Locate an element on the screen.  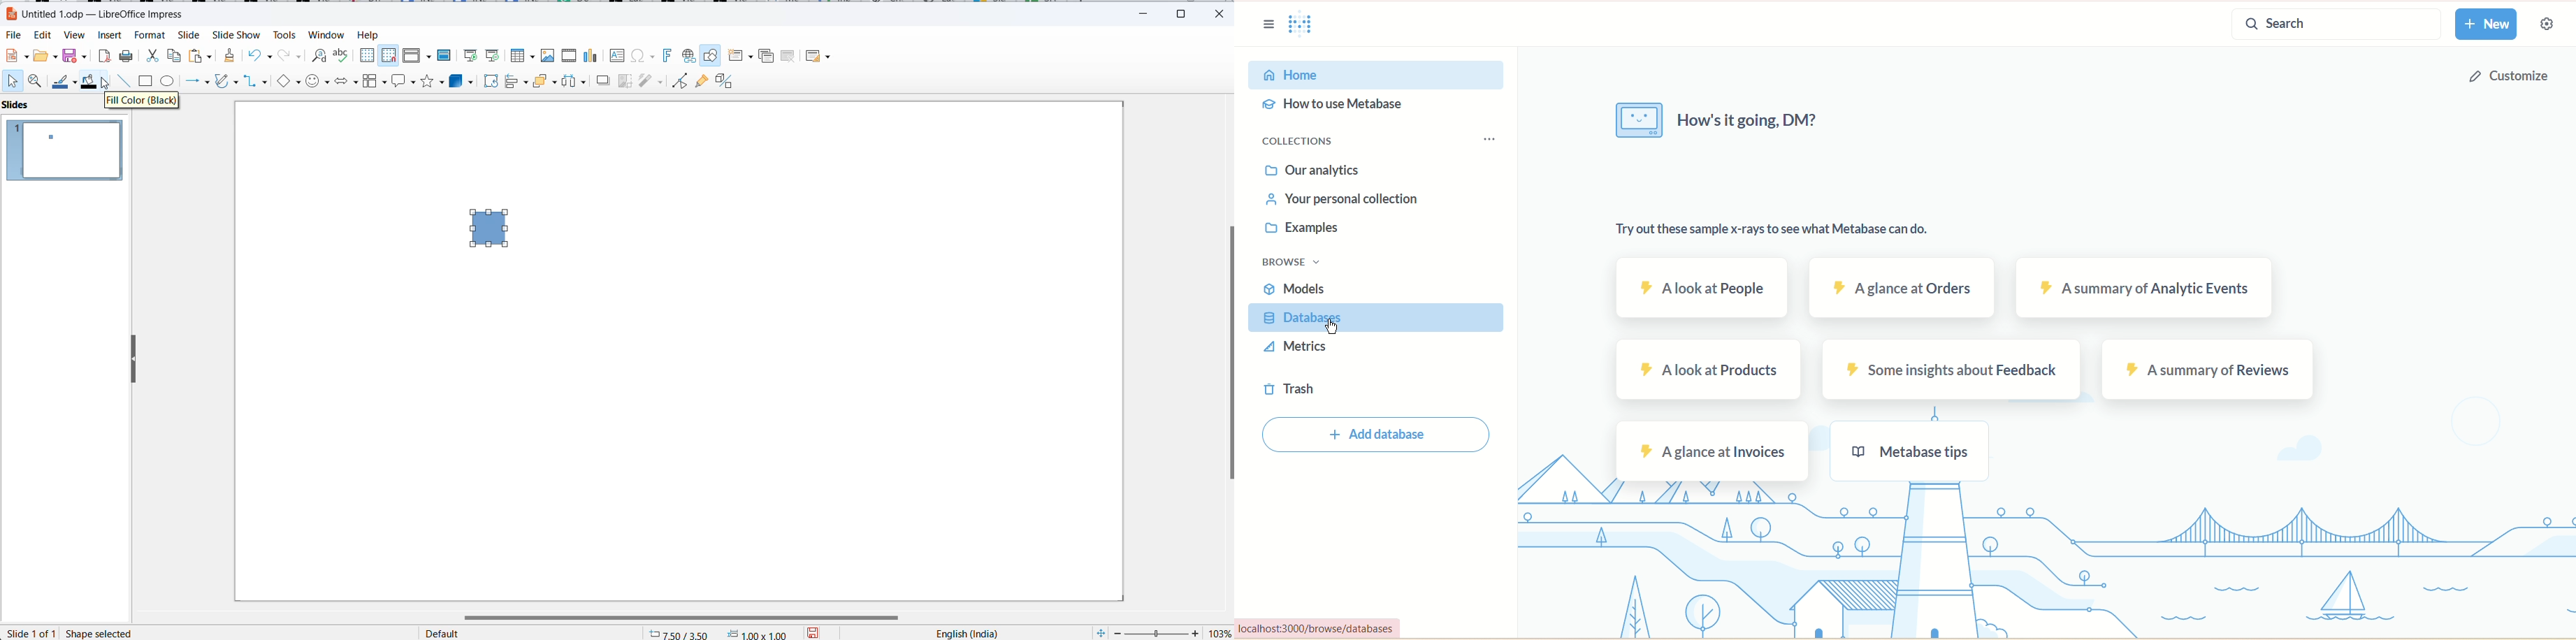
Start from first slide is located at coordinates (471, 54).